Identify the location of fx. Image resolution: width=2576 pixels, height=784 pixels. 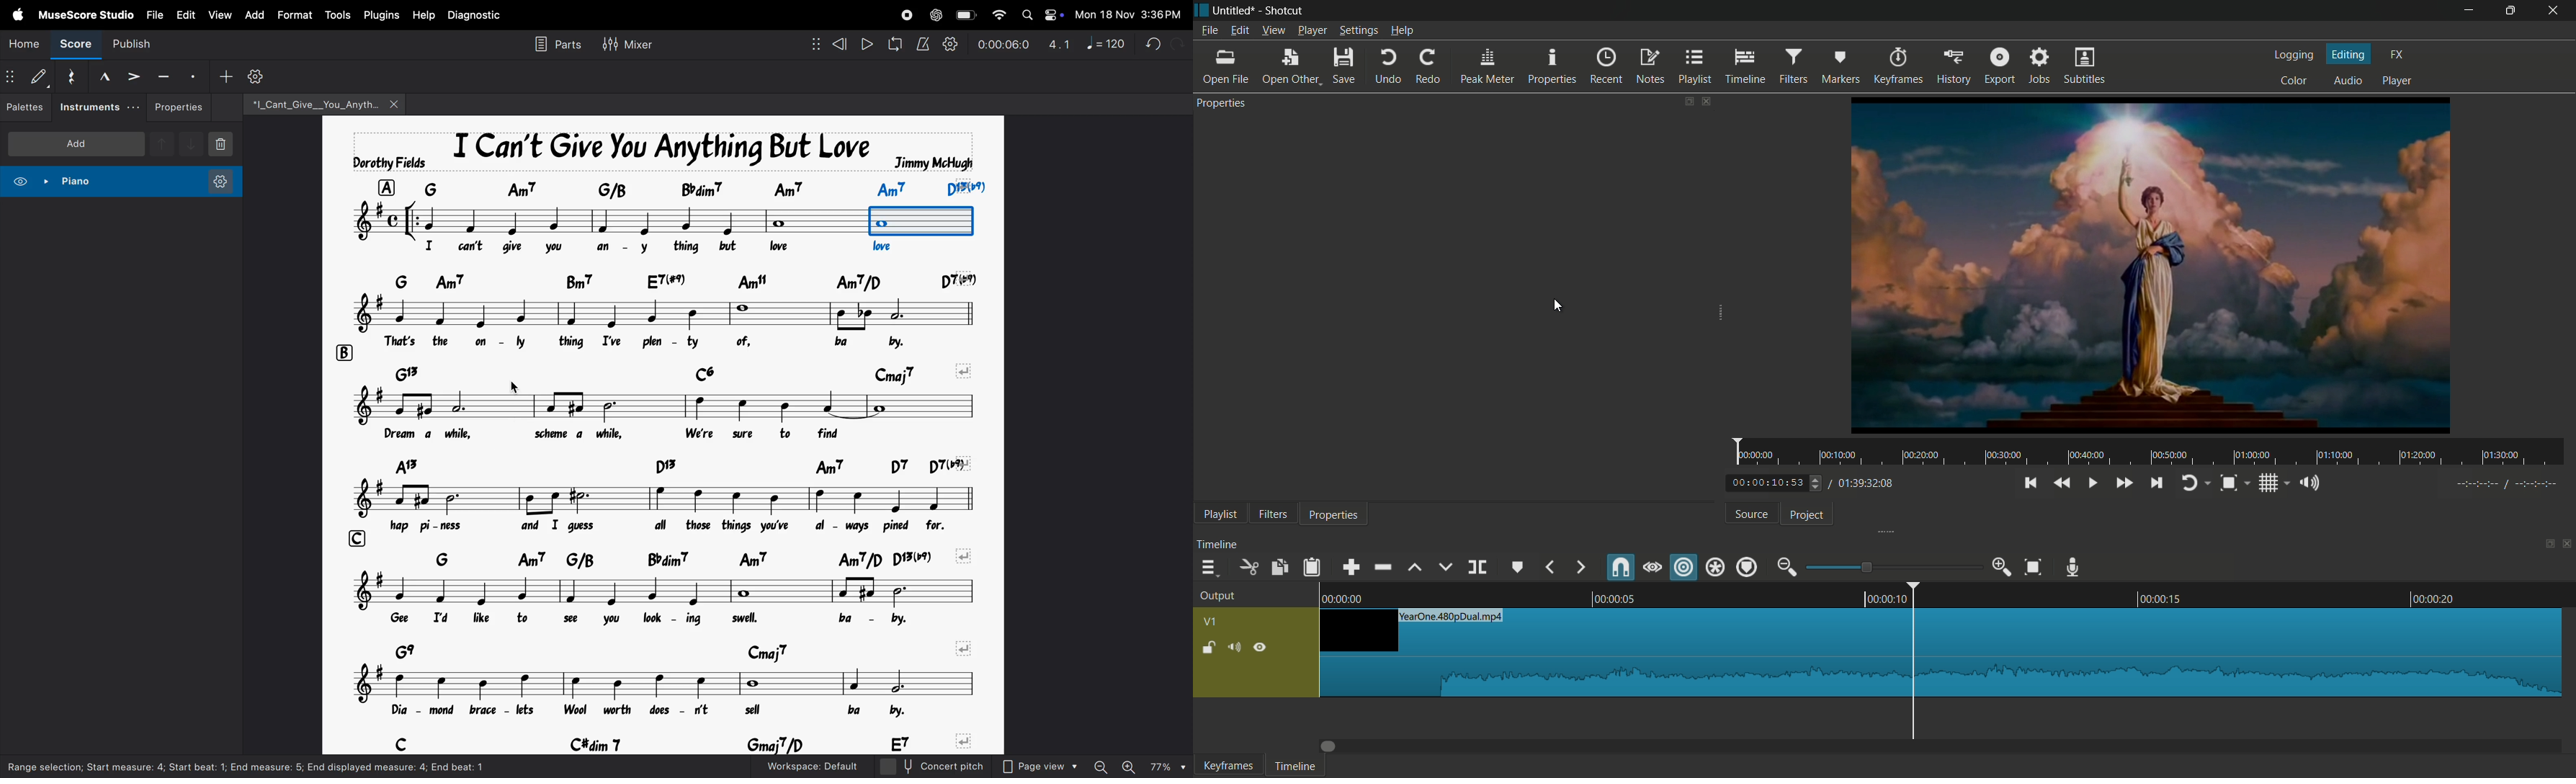
(2397, 55).